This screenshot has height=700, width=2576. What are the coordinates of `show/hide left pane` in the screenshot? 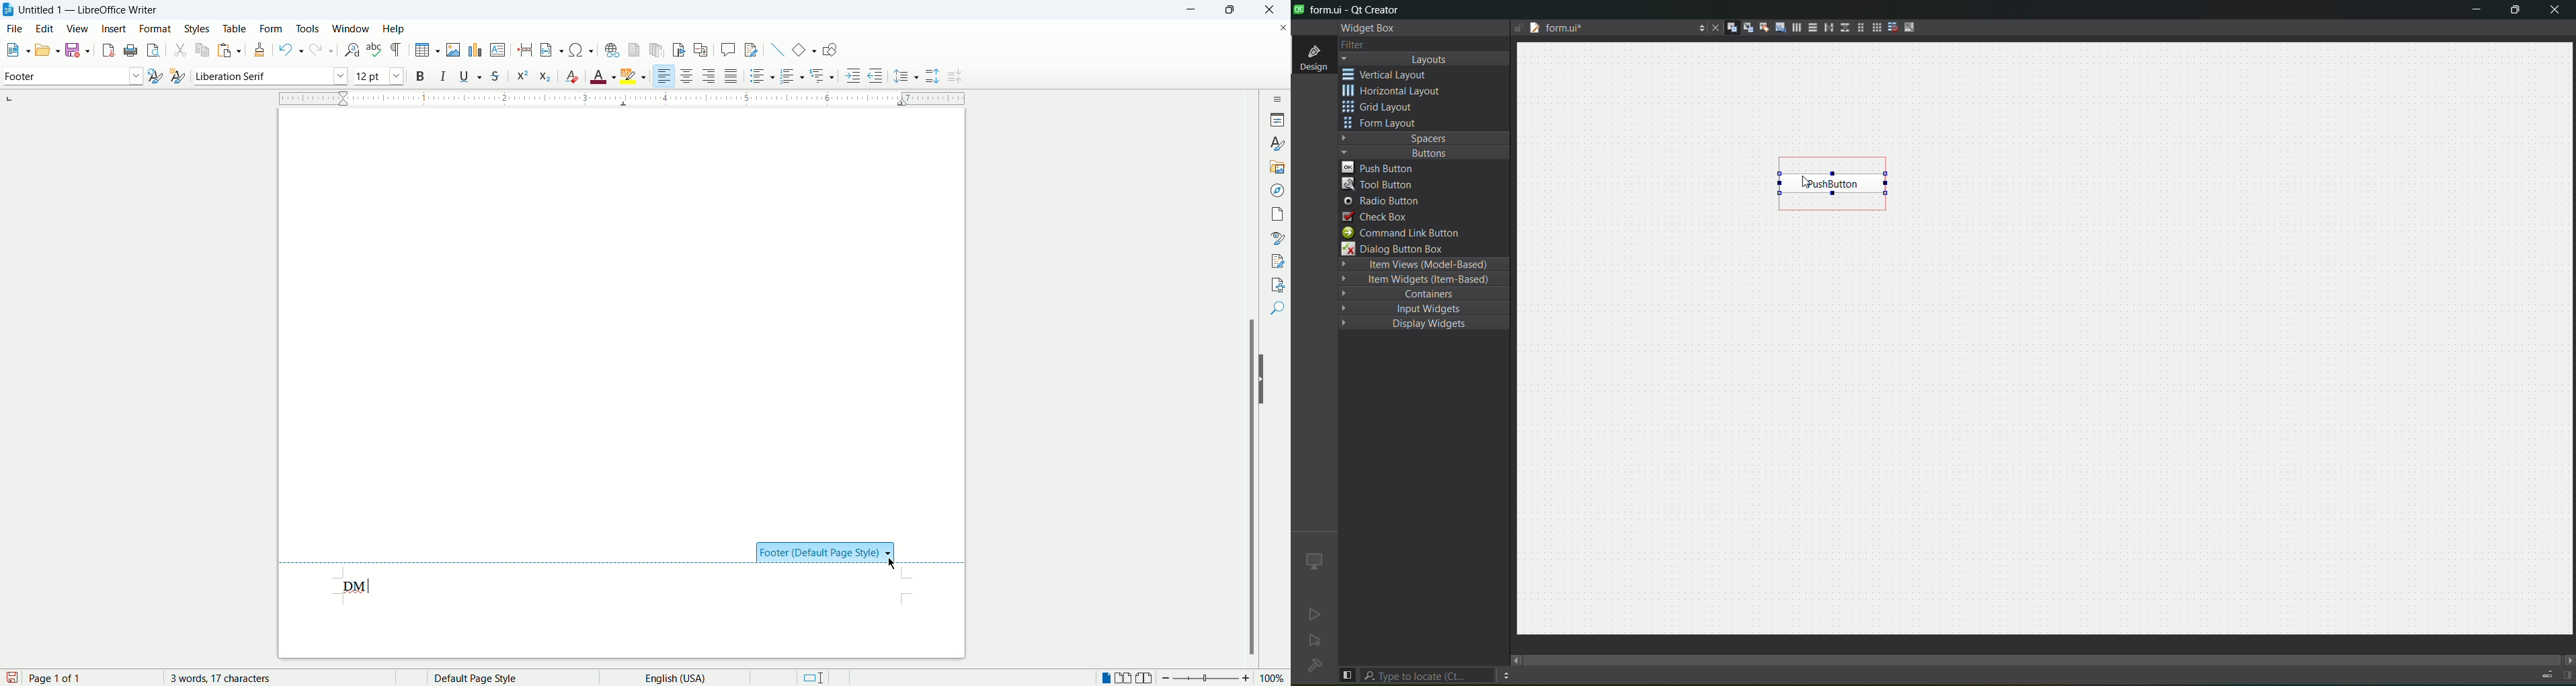 It's located at (1347, 674).